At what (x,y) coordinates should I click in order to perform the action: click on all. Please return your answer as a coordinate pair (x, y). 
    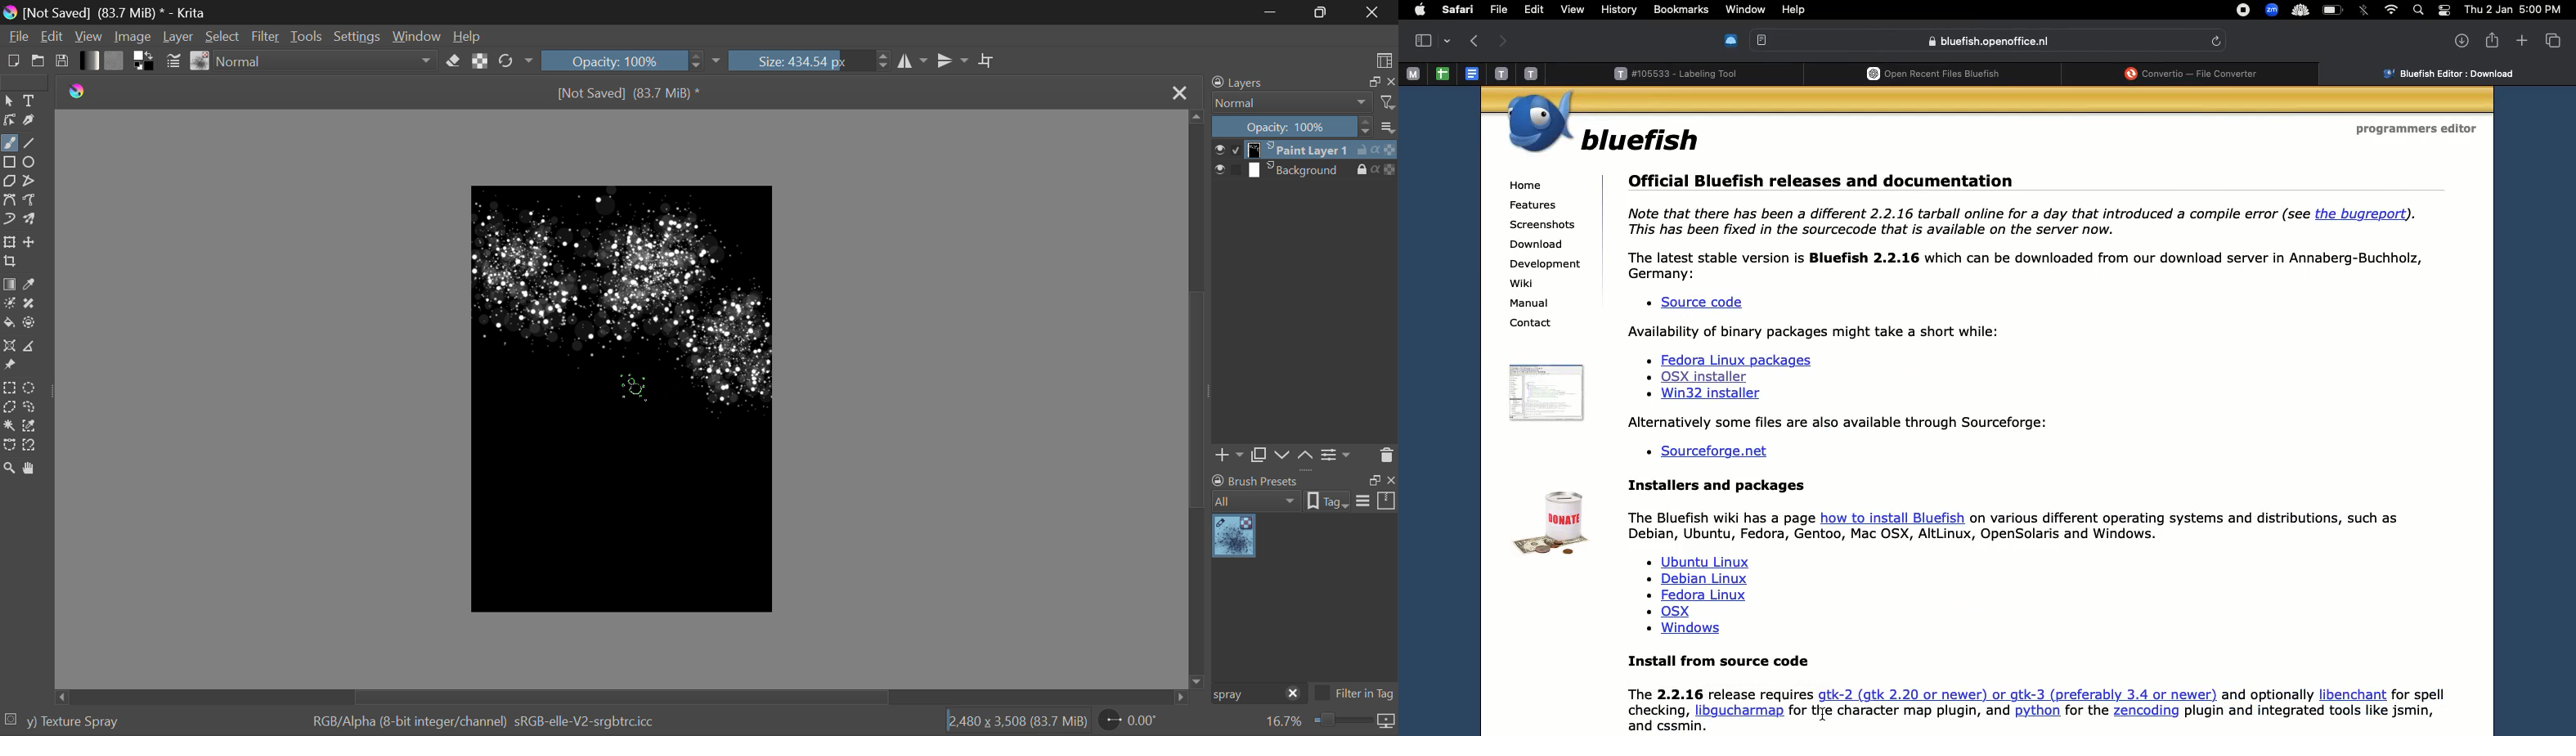
    Looking at the image, I should click on (1258, 501).